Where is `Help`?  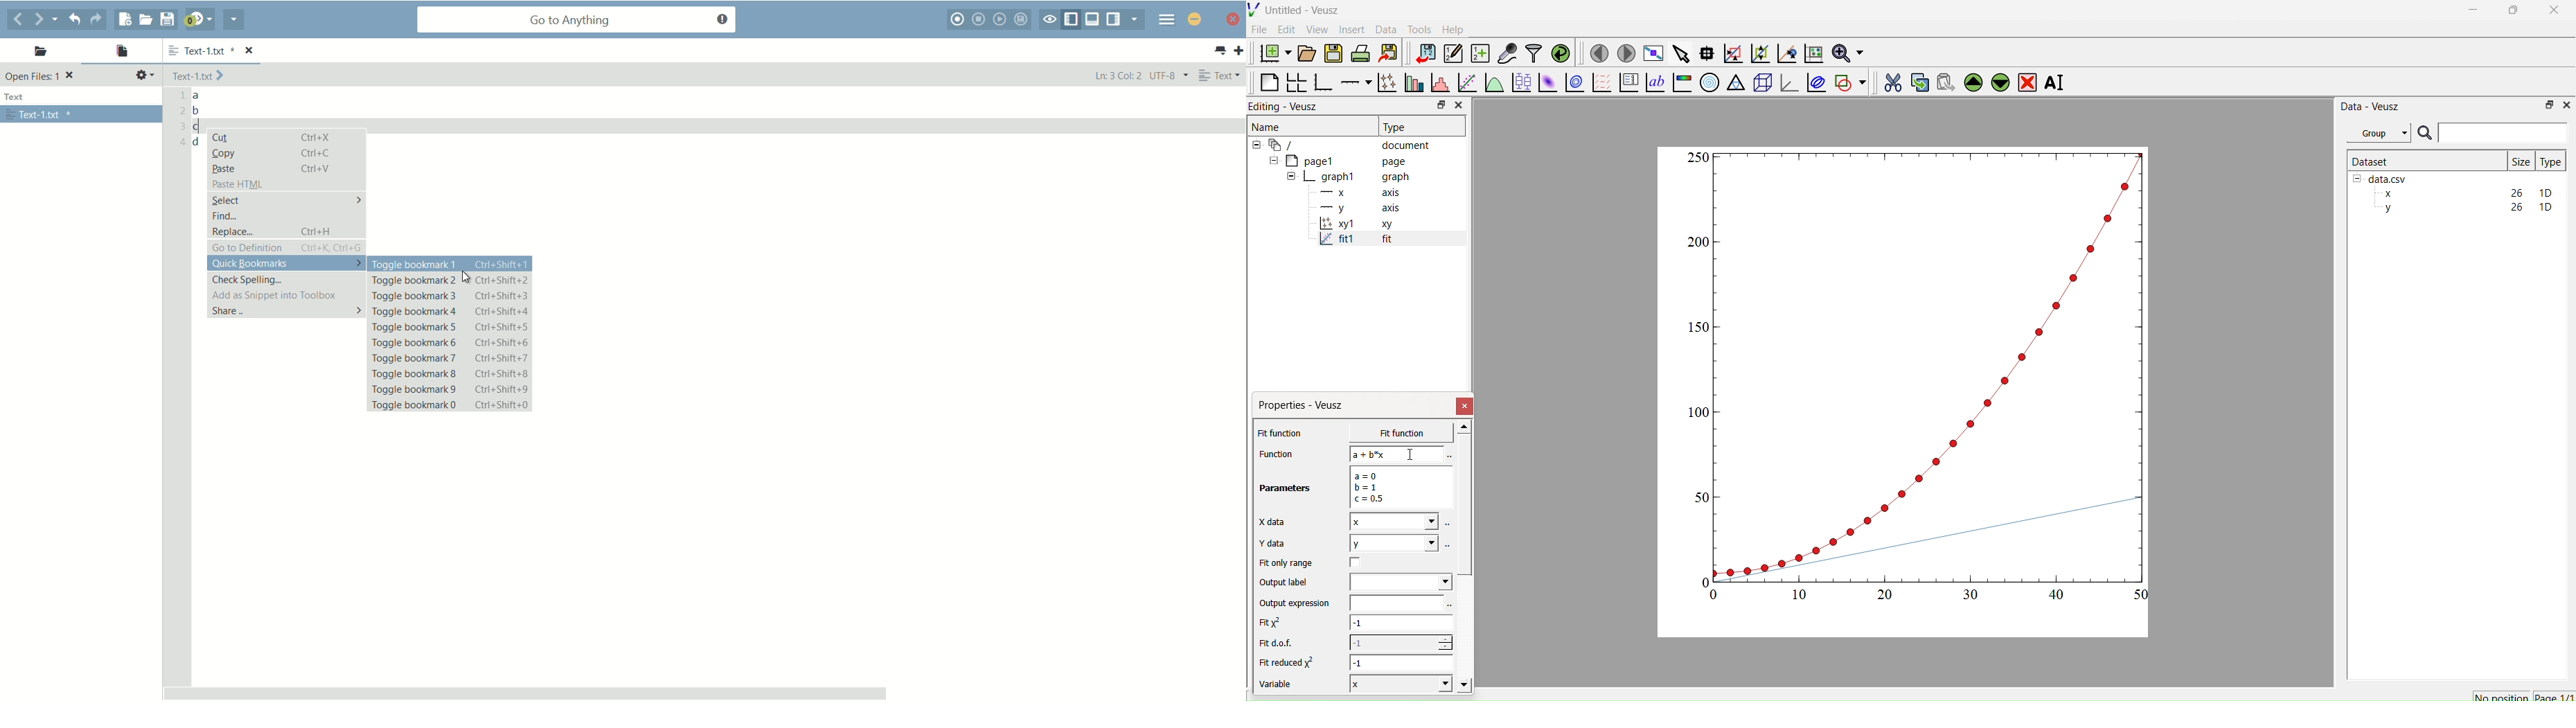 Help is located at coordinates (1451, 29).